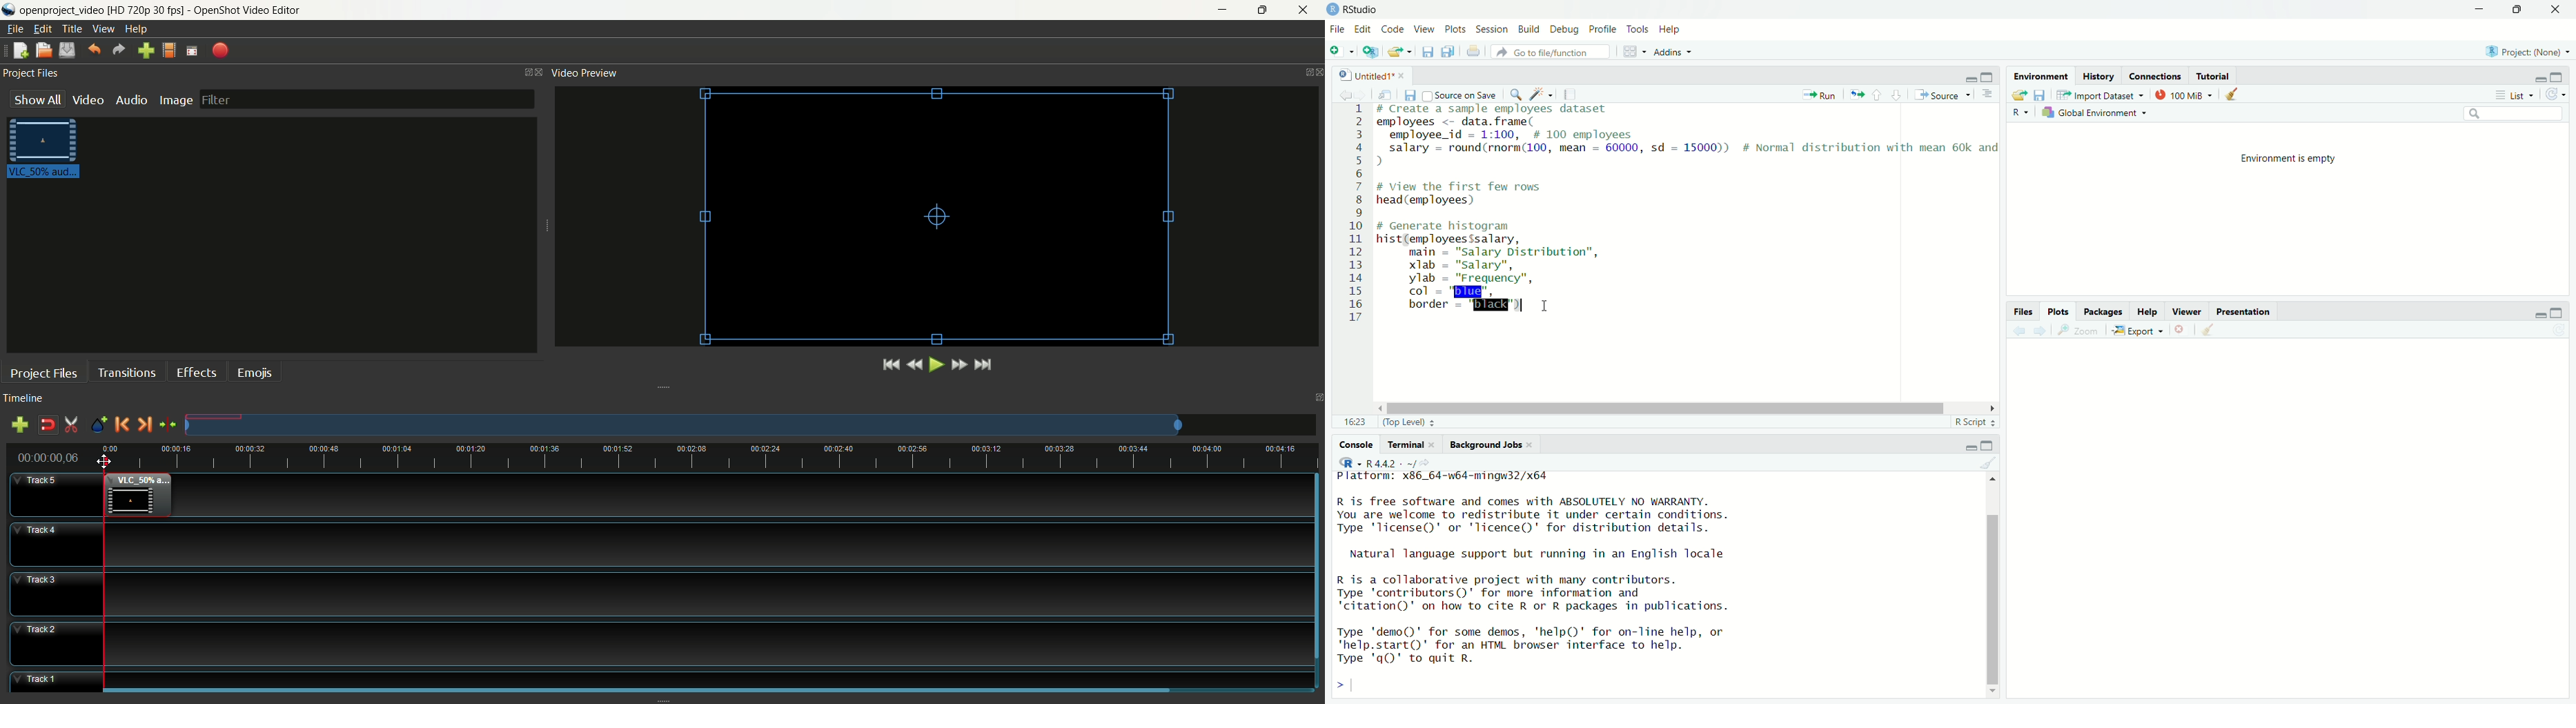 Image resolution: width=2576 pixels, height=728 pixels. What do you see at coordinates (1393, 29) in the screenshot?
I see `Code` at bounding box center [1393, 29].